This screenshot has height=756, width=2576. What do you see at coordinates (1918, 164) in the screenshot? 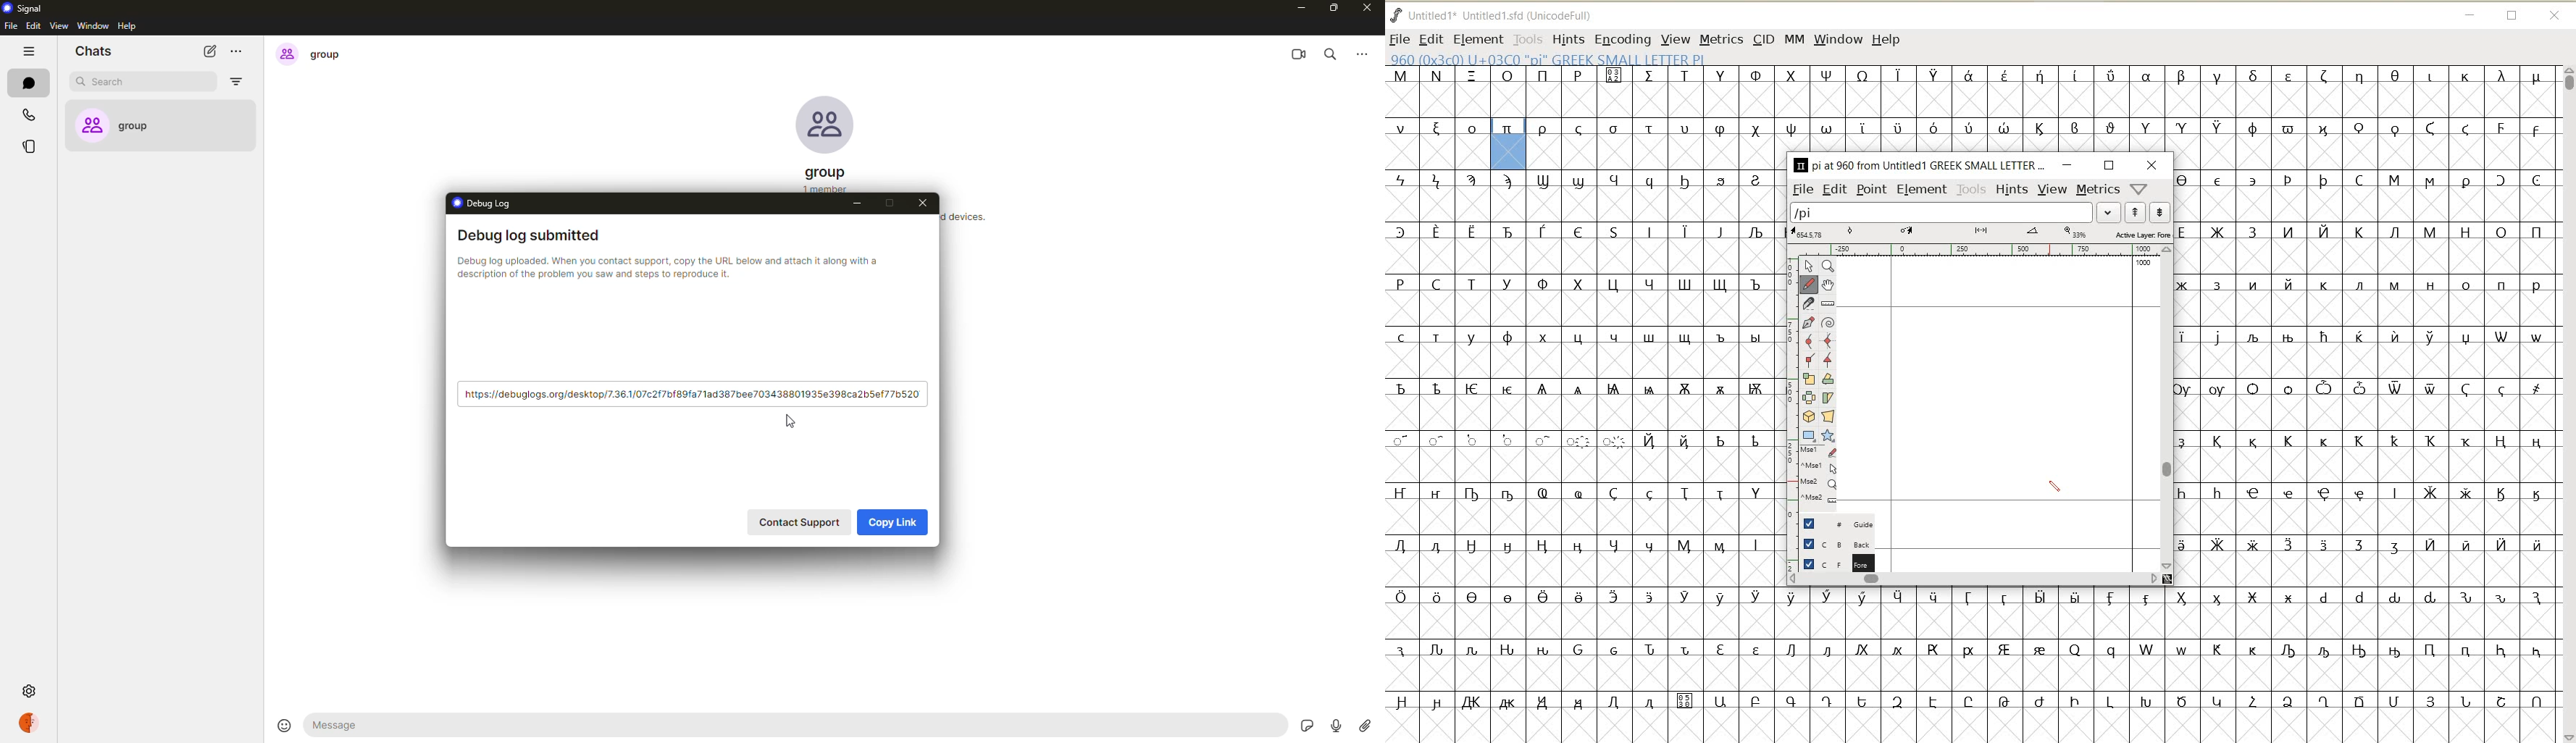
I see `glyph name` at bounding box center [1918, 164].